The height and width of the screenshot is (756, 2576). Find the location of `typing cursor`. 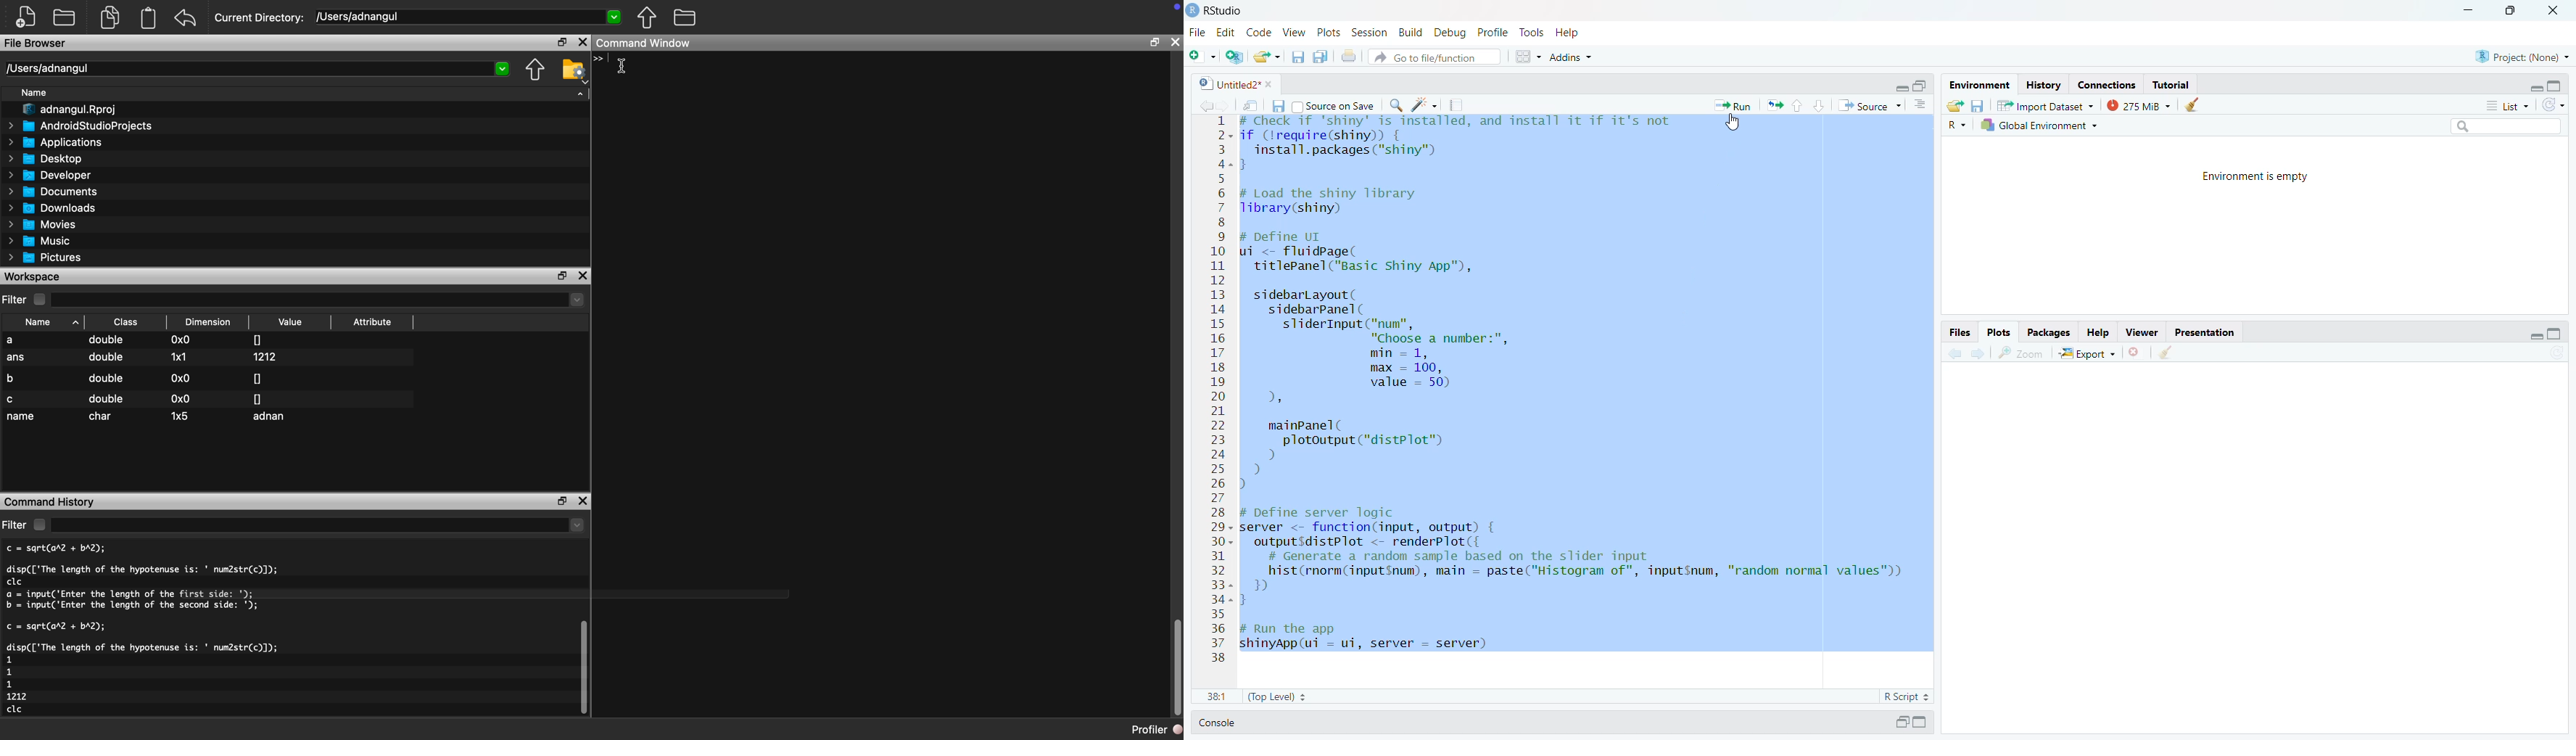

typing cursor is located at coordinates (602, 64).